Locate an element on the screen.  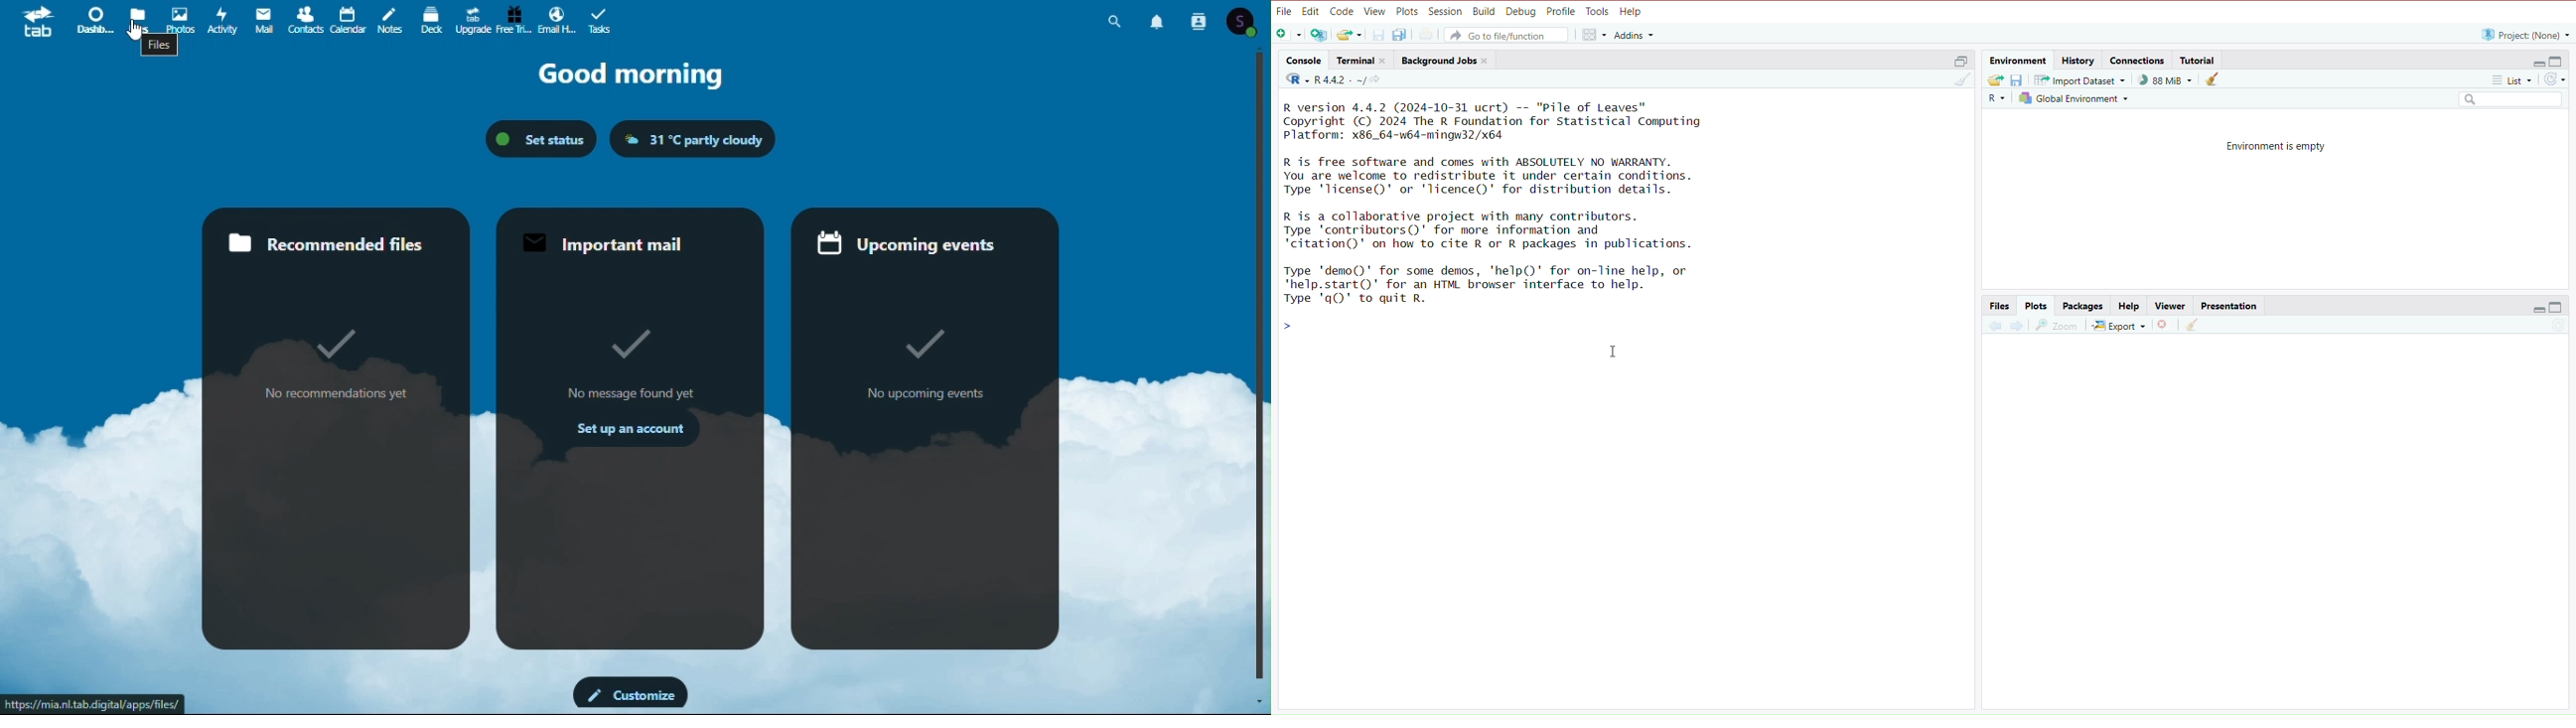
refresh current plot is located at coordinates (2551, 328).